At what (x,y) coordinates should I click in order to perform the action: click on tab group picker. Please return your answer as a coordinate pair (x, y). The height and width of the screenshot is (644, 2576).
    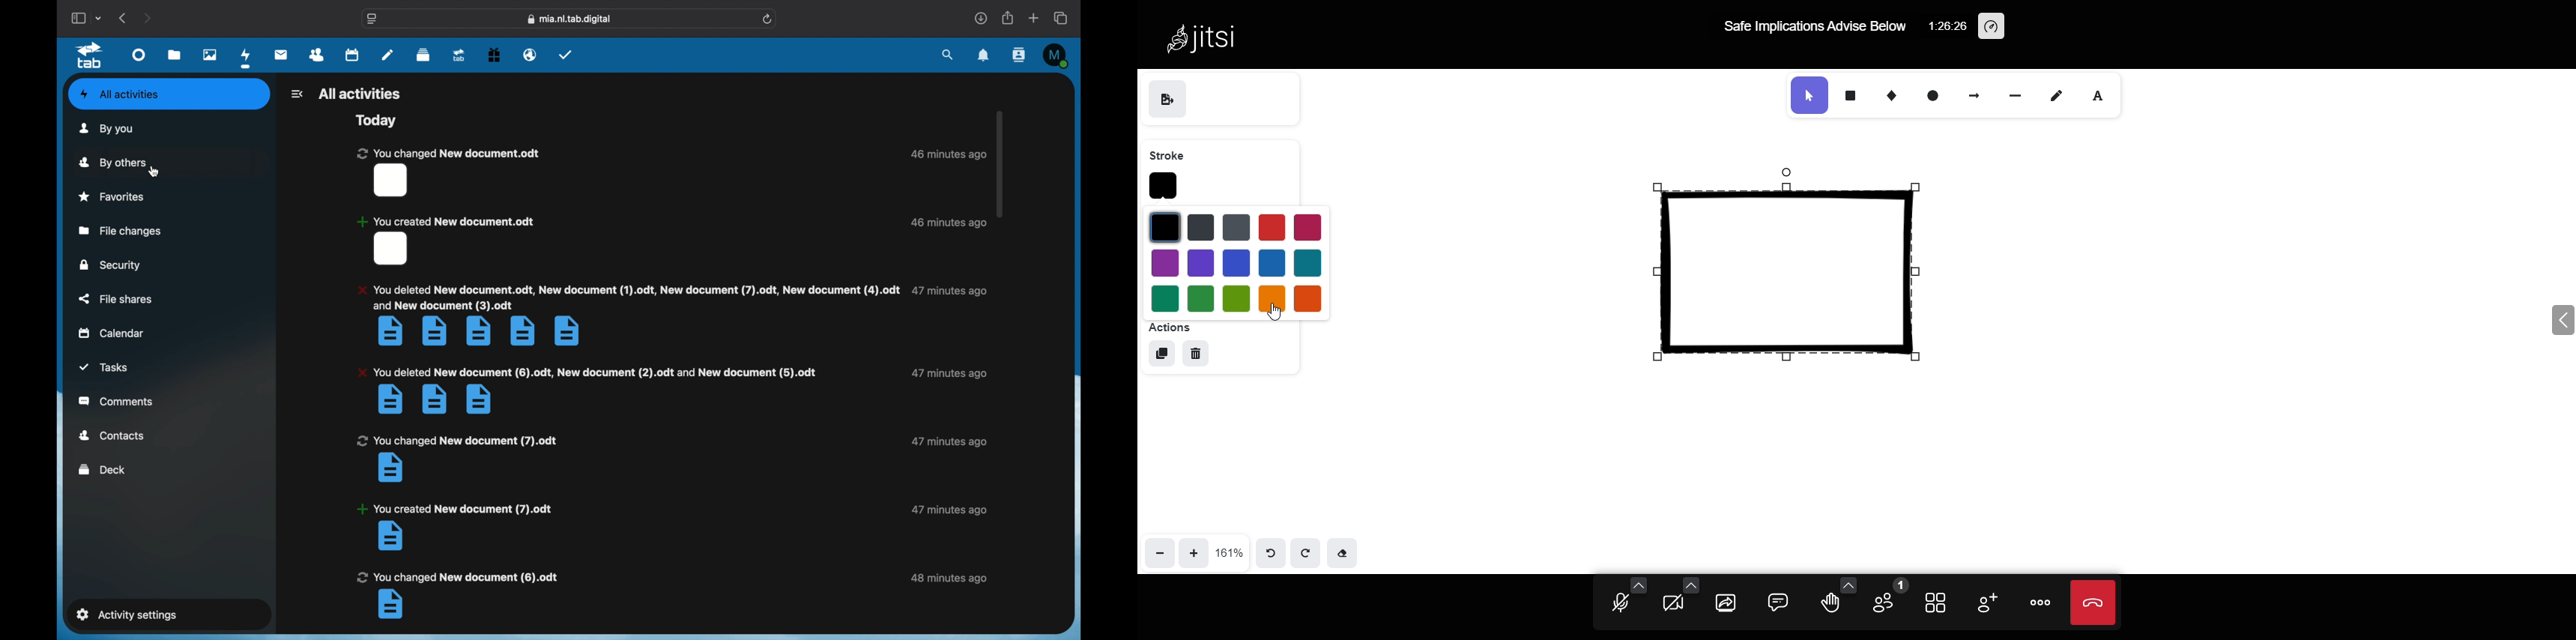
    Looking at the image, I should click on (99, 18).